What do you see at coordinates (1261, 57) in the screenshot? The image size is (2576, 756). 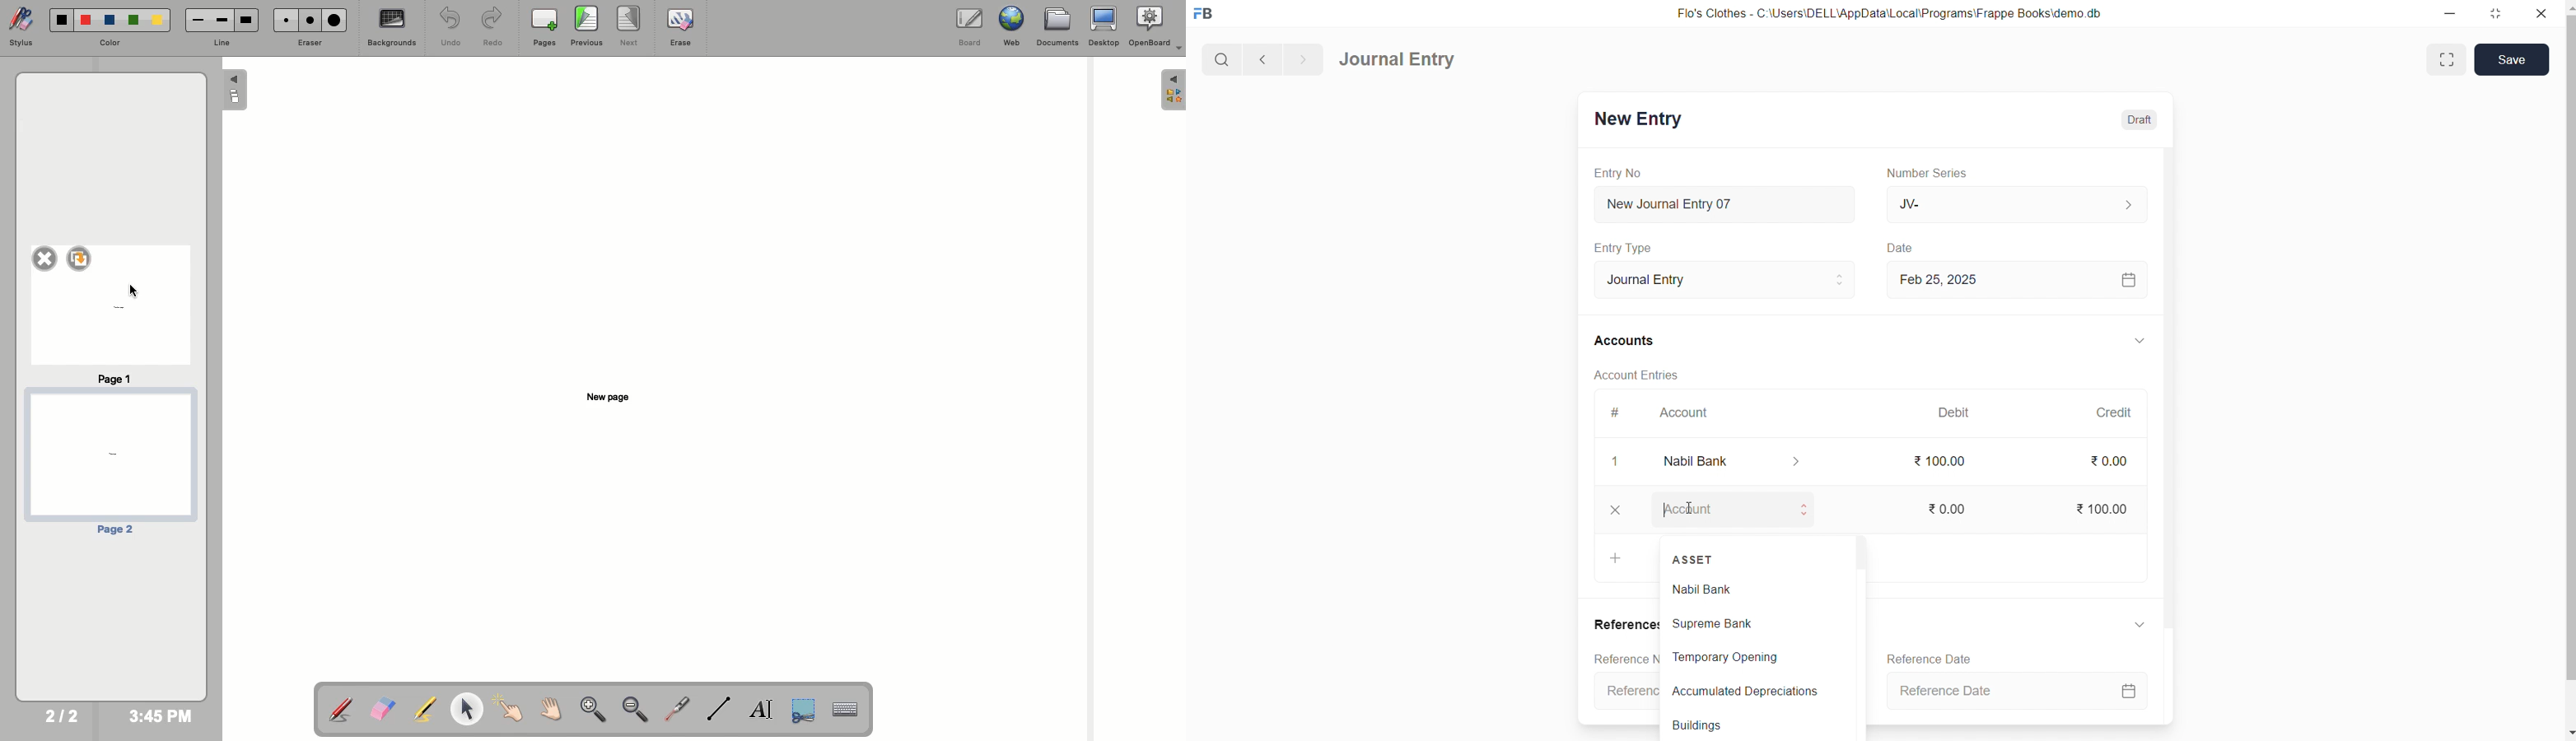 I see `navigate backward ` at bounding box center [1261, 57].